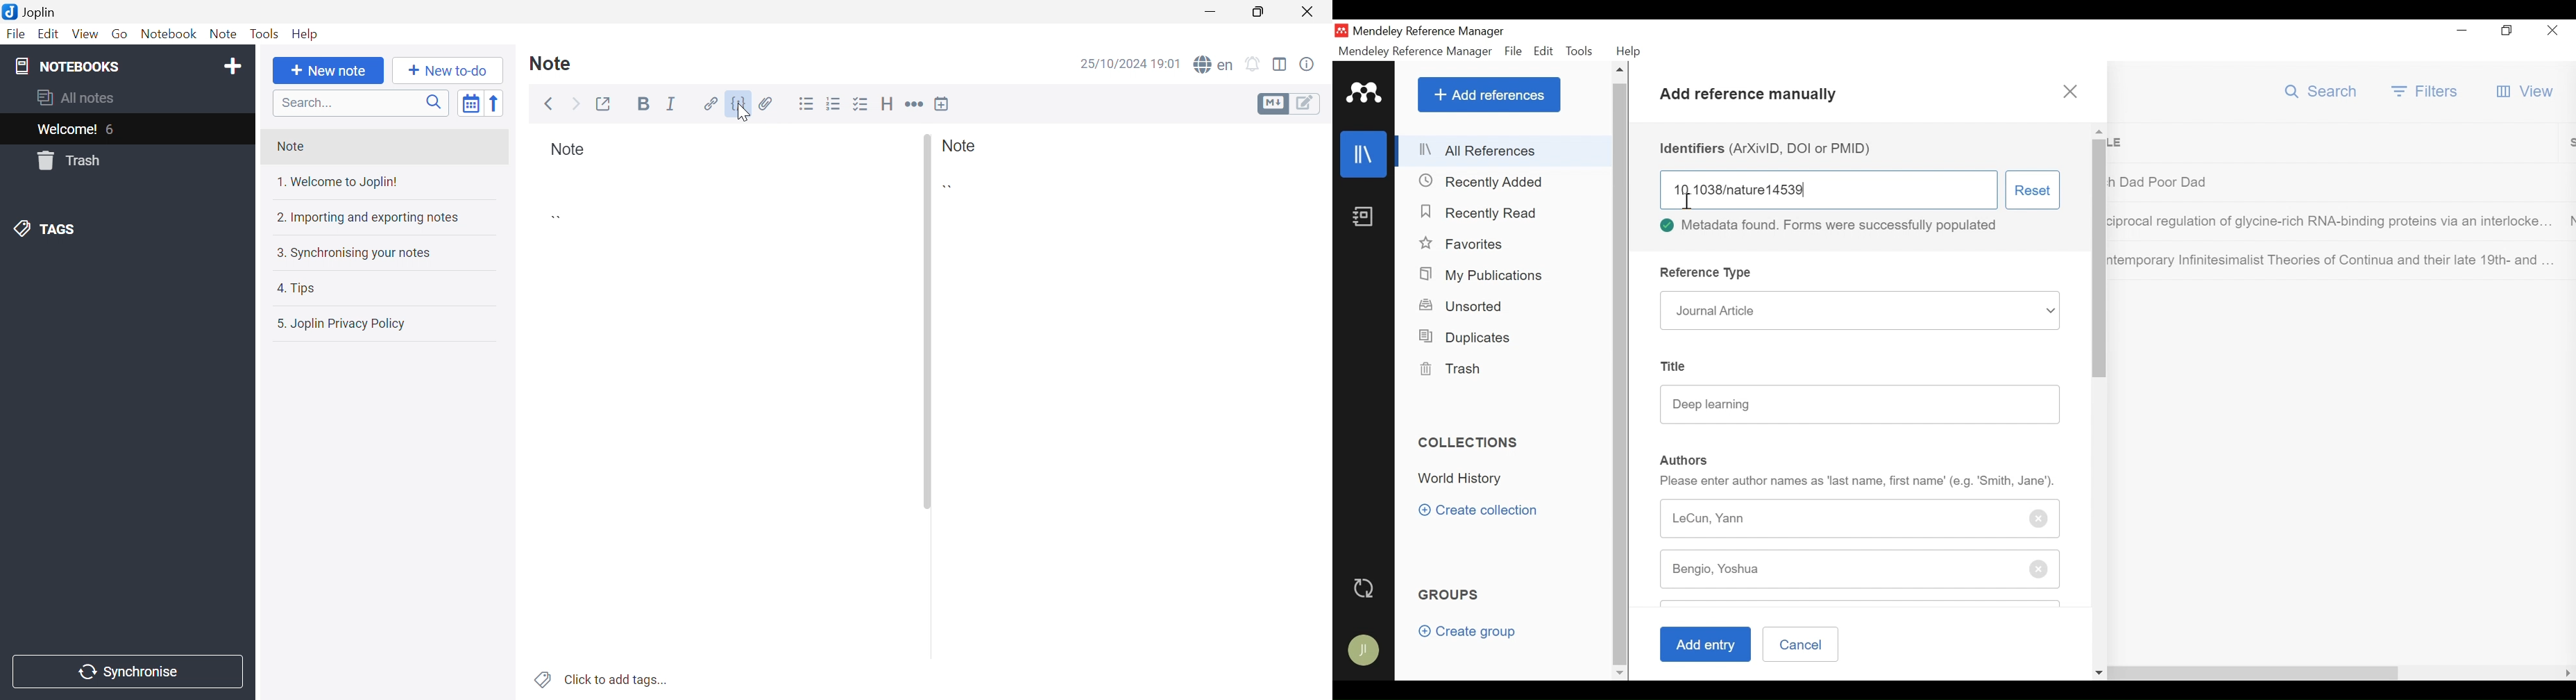  I want to click on File, so click(1513, 51).